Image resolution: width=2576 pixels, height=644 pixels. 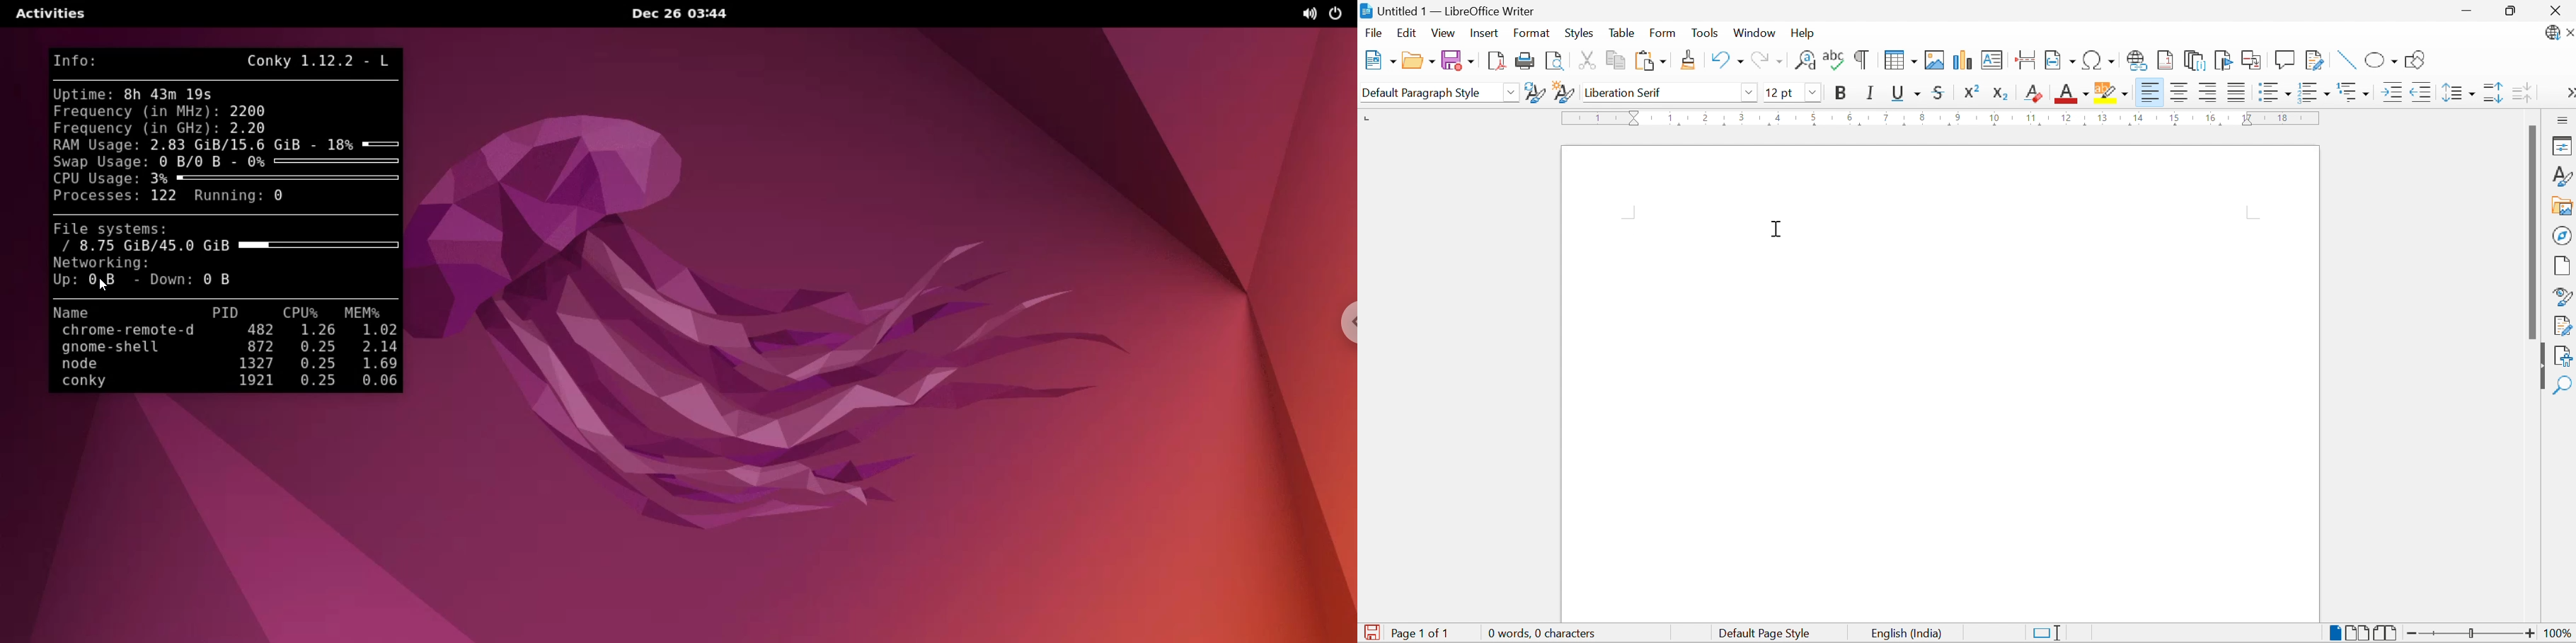 I want to click on Minimize, so click(x=2462, y=11).